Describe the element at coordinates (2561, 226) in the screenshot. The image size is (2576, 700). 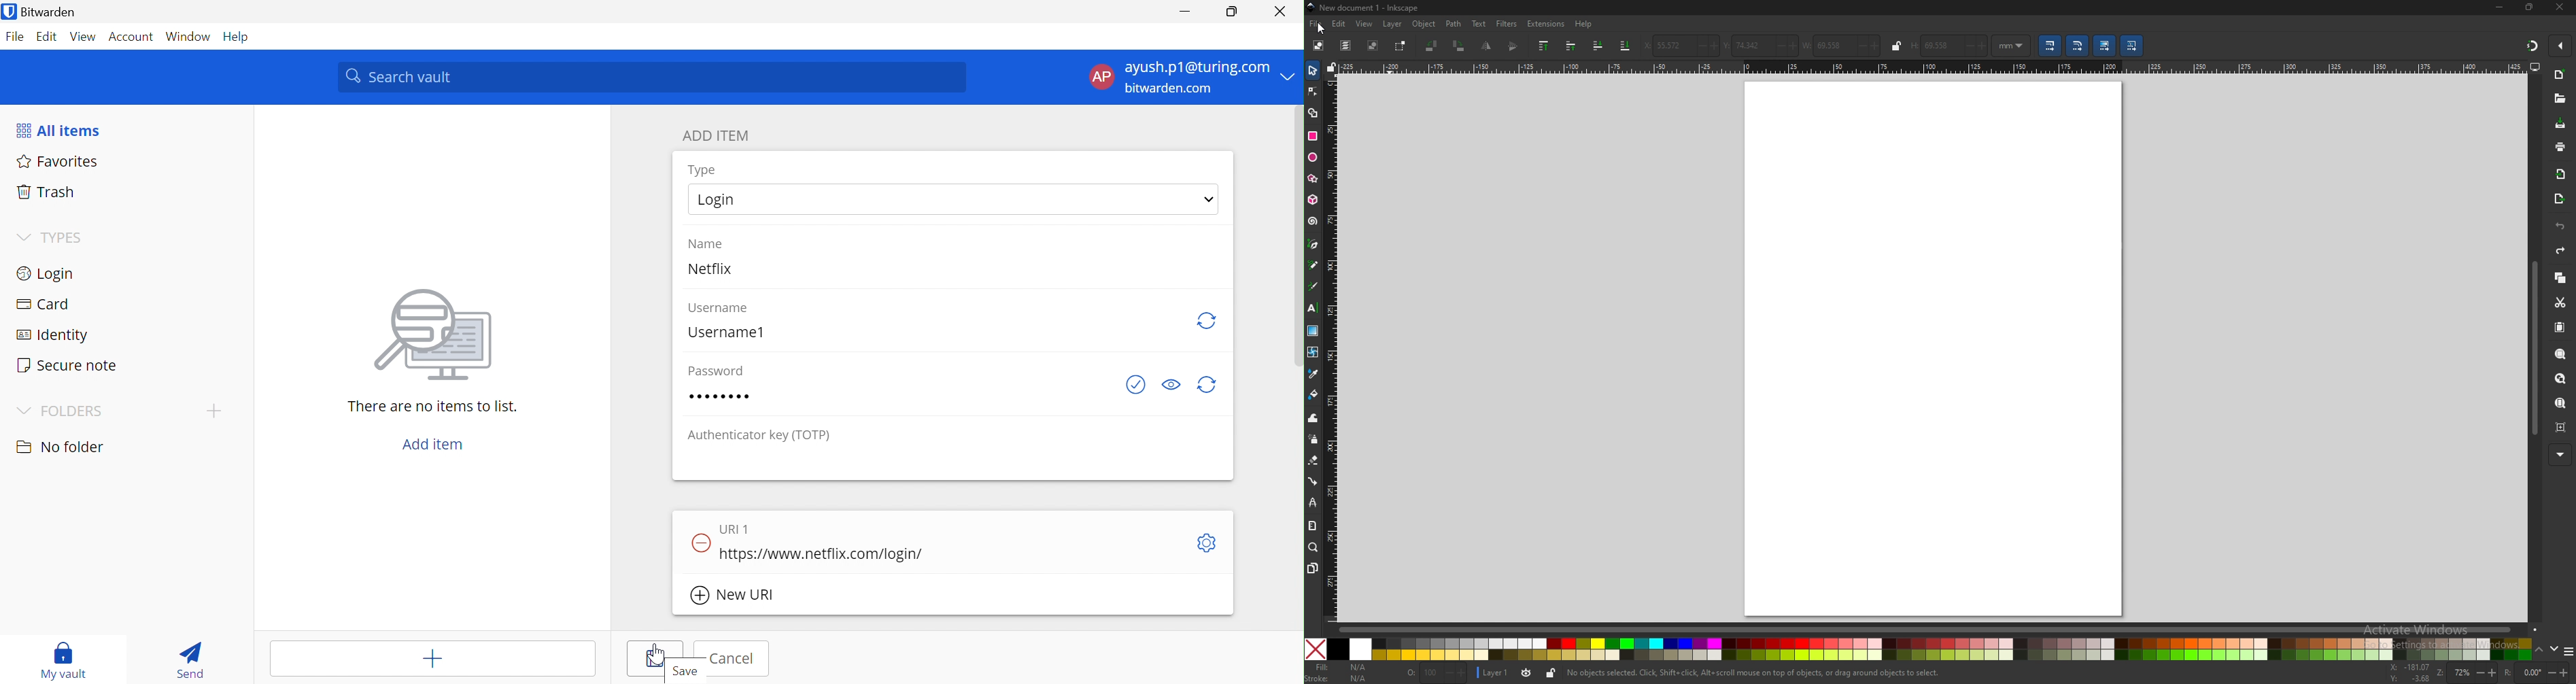
I see `undo` at that location.